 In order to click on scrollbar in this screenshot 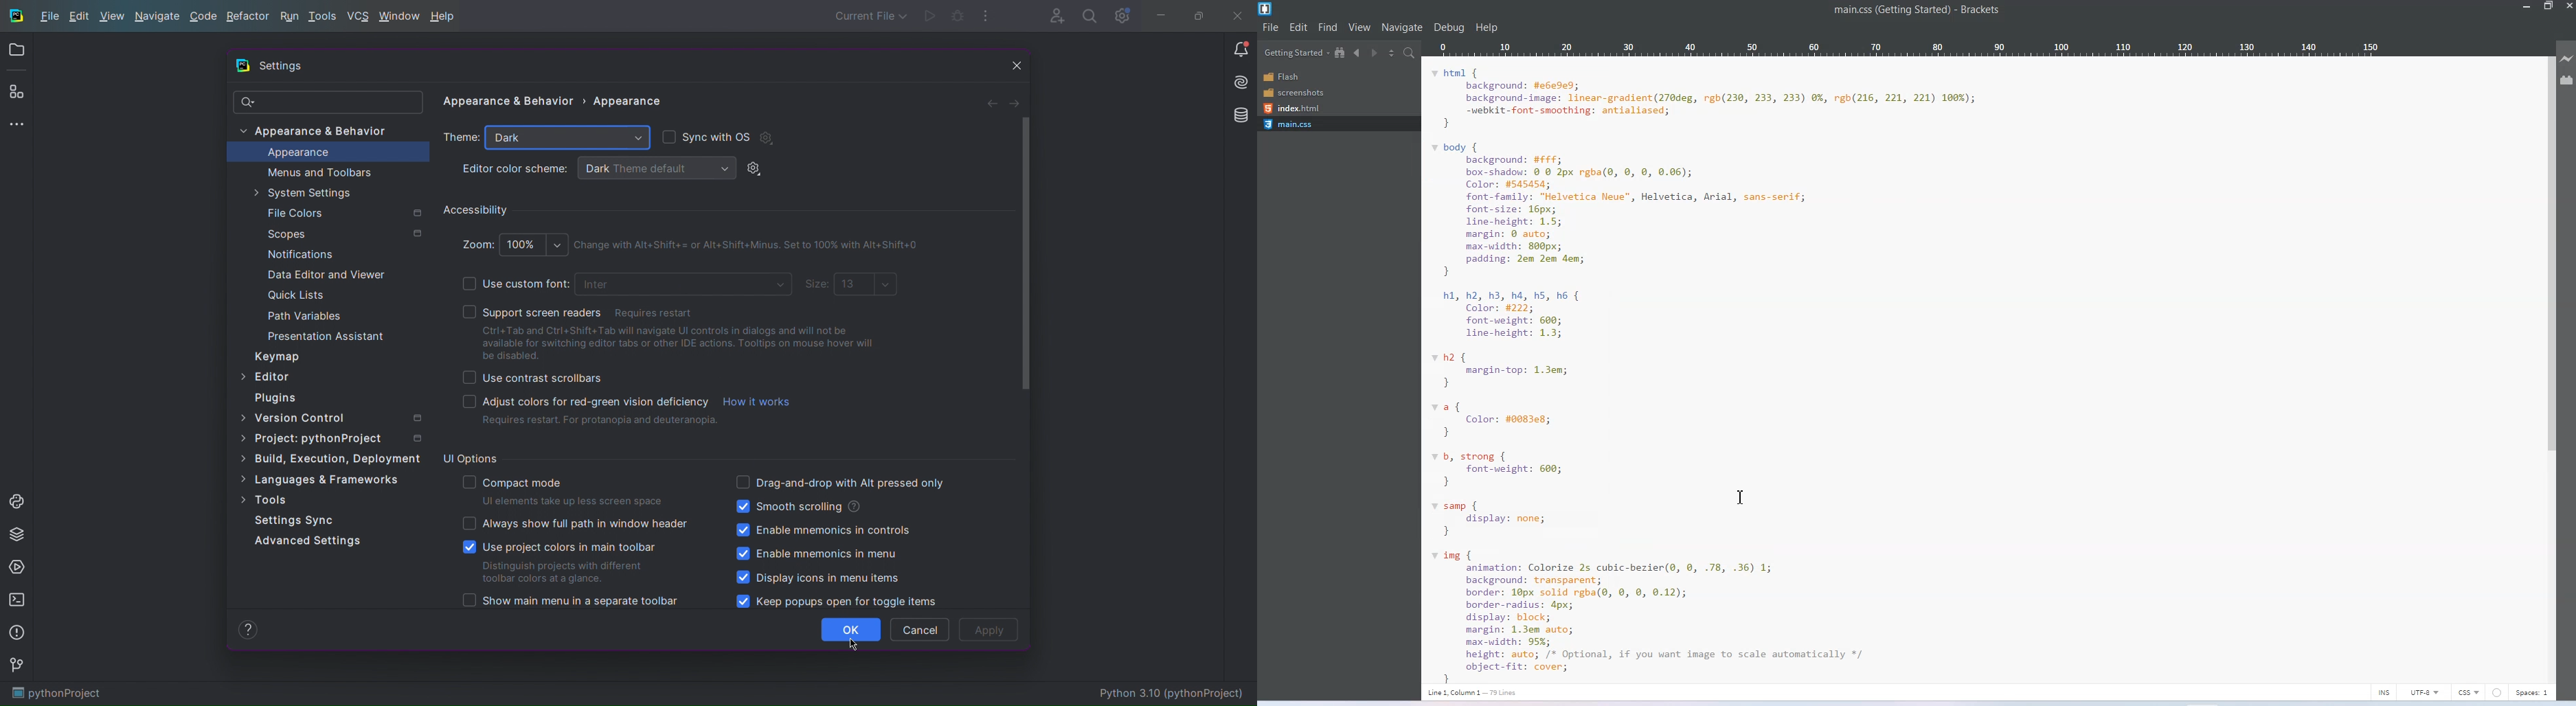, I will do `click(1023, 253)`.